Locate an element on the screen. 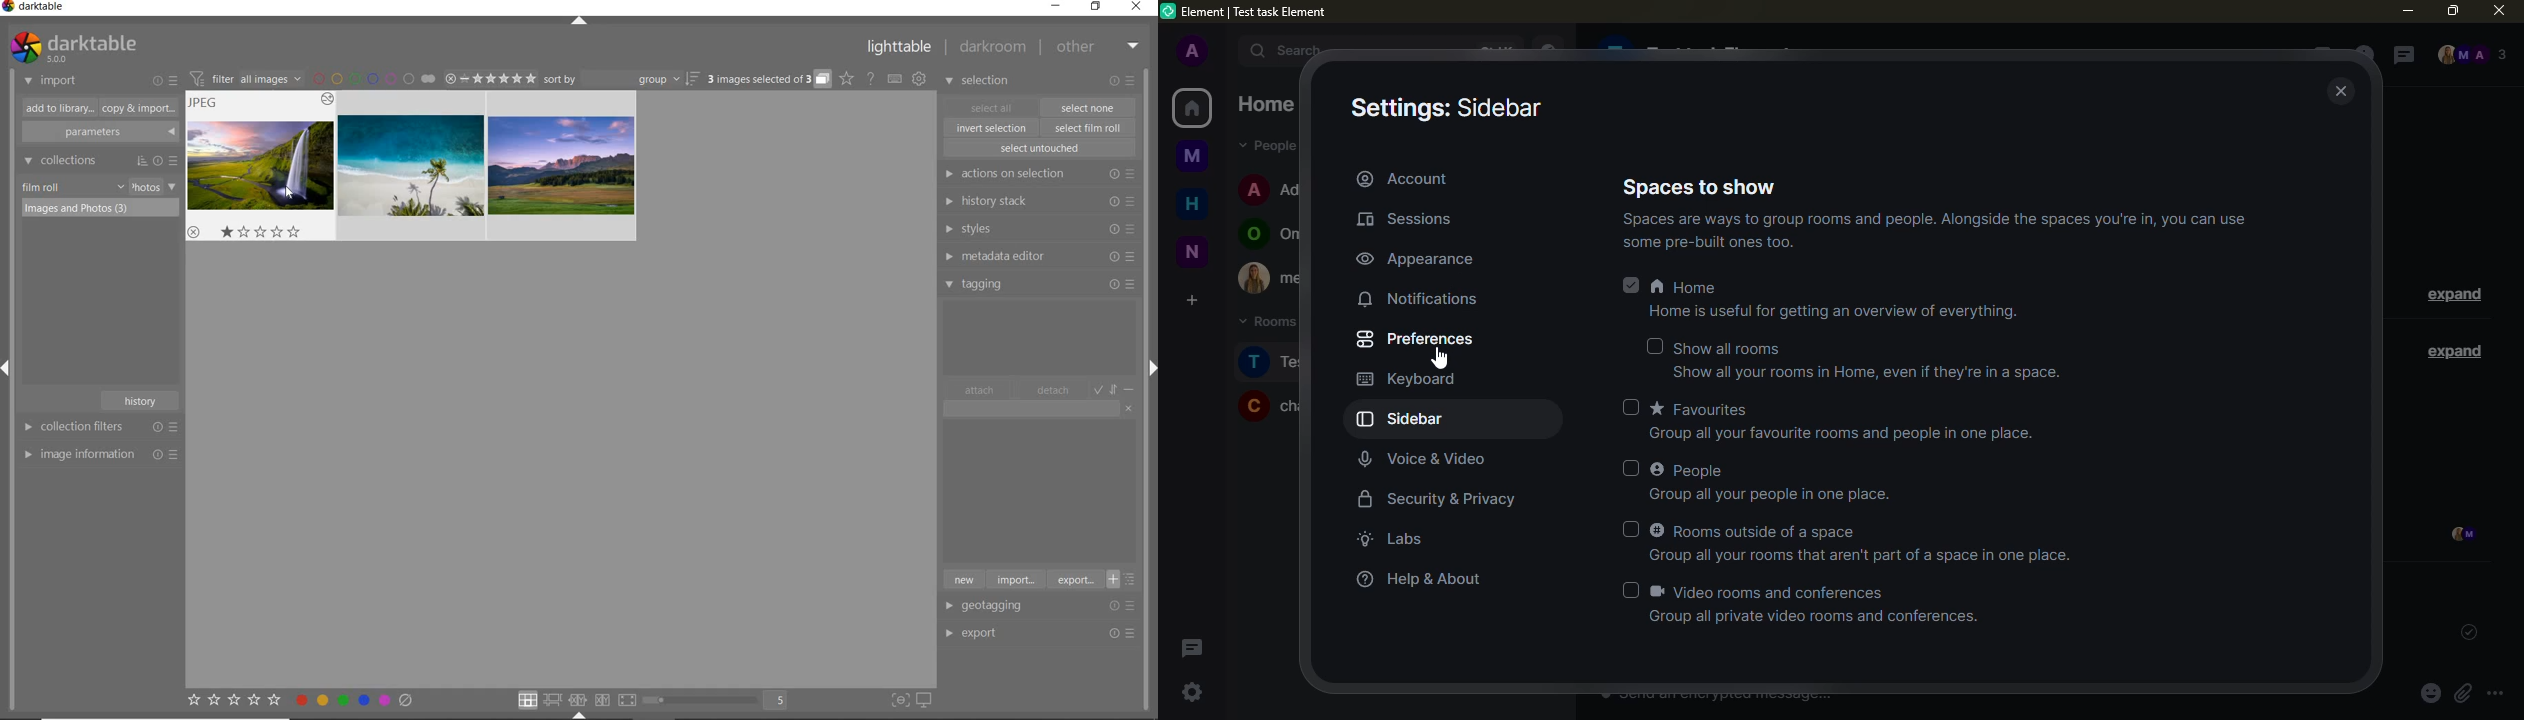 Image resolution: width=2548 pixels, height=728 pixels. minimize is located at coordinates (2407, 11).